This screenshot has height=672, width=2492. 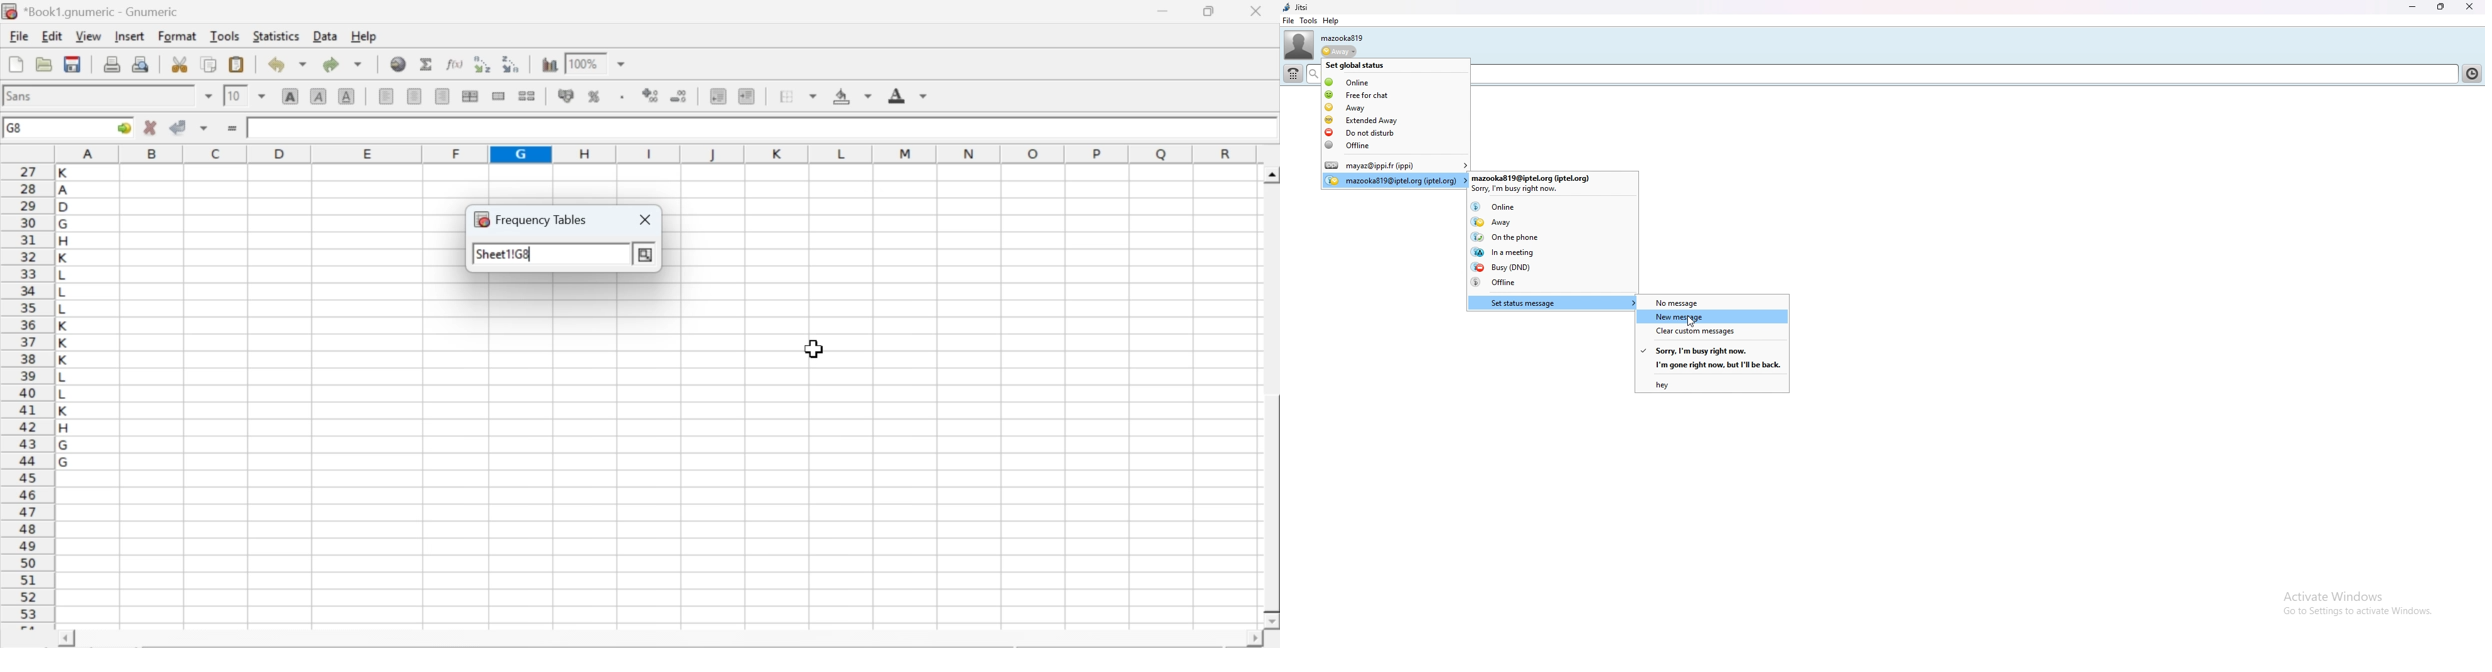 What do you see at coordinates (342, 64) in the screenshot?
I see `redo` at bounding box center [342, 64].